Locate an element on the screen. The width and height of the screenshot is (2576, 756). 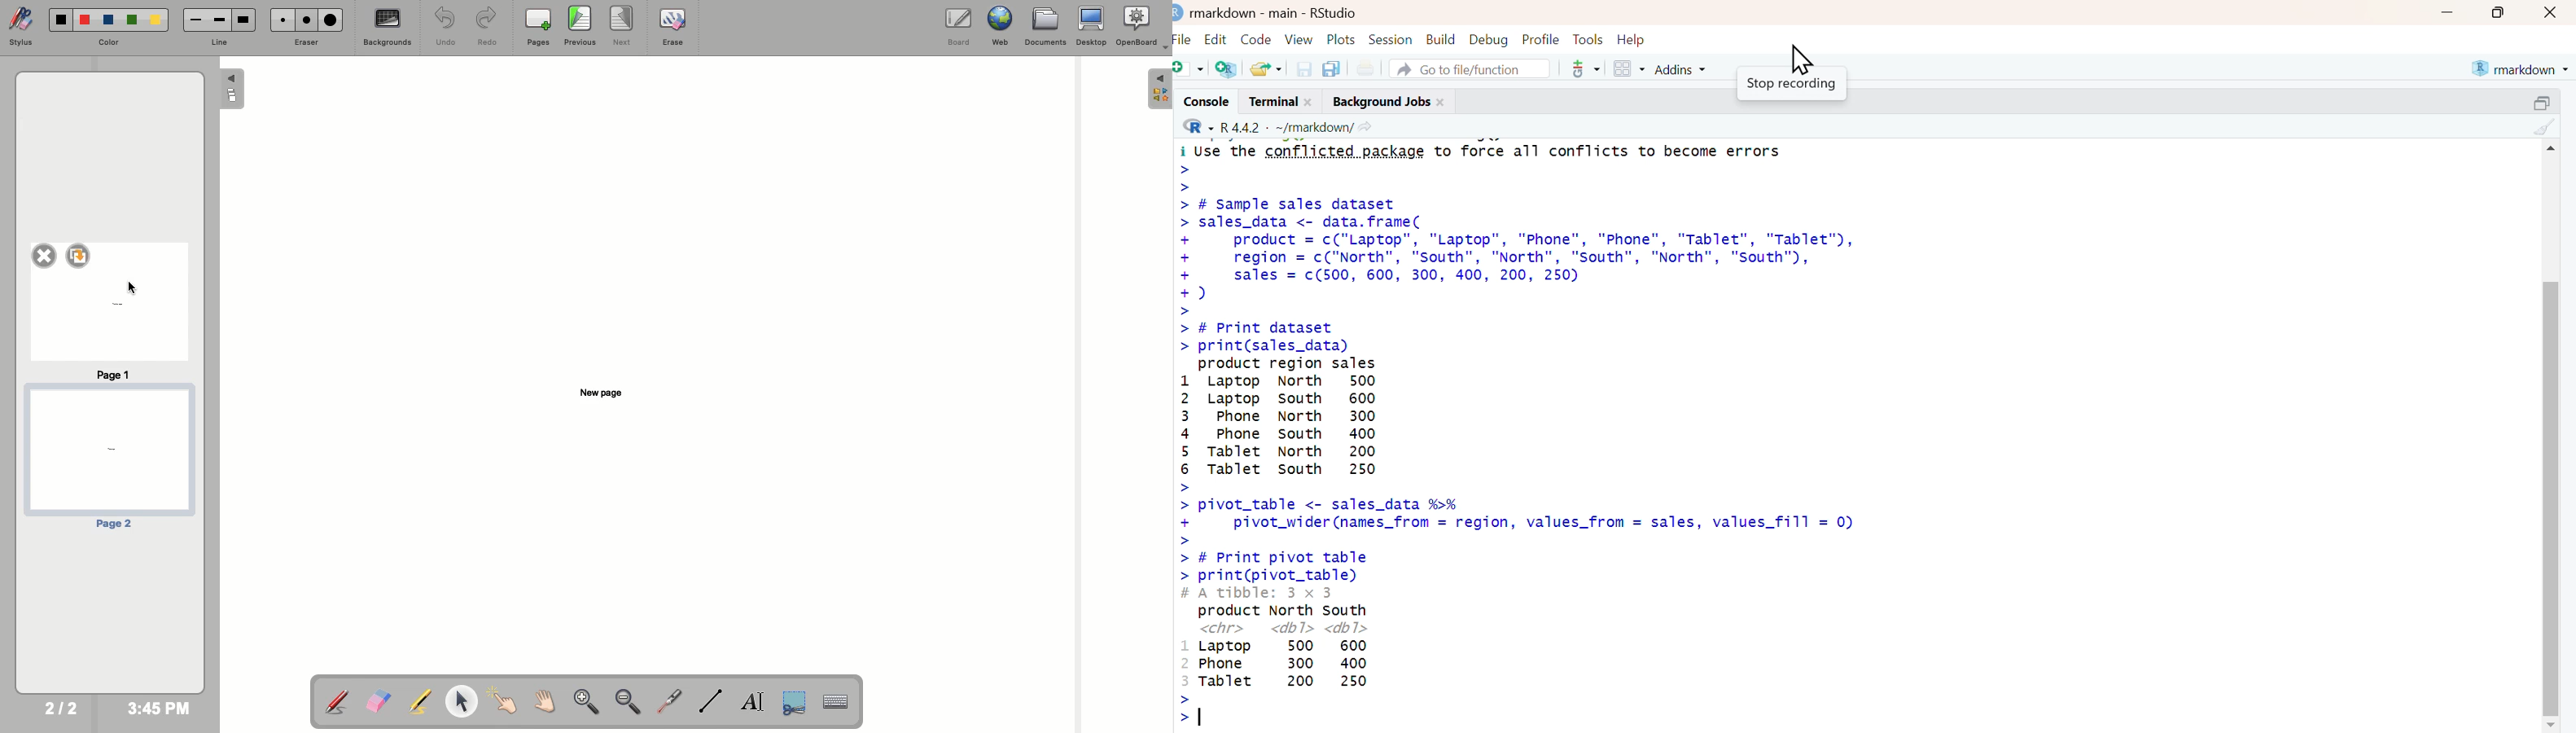
cursor is located at coordinates (1800, 57).